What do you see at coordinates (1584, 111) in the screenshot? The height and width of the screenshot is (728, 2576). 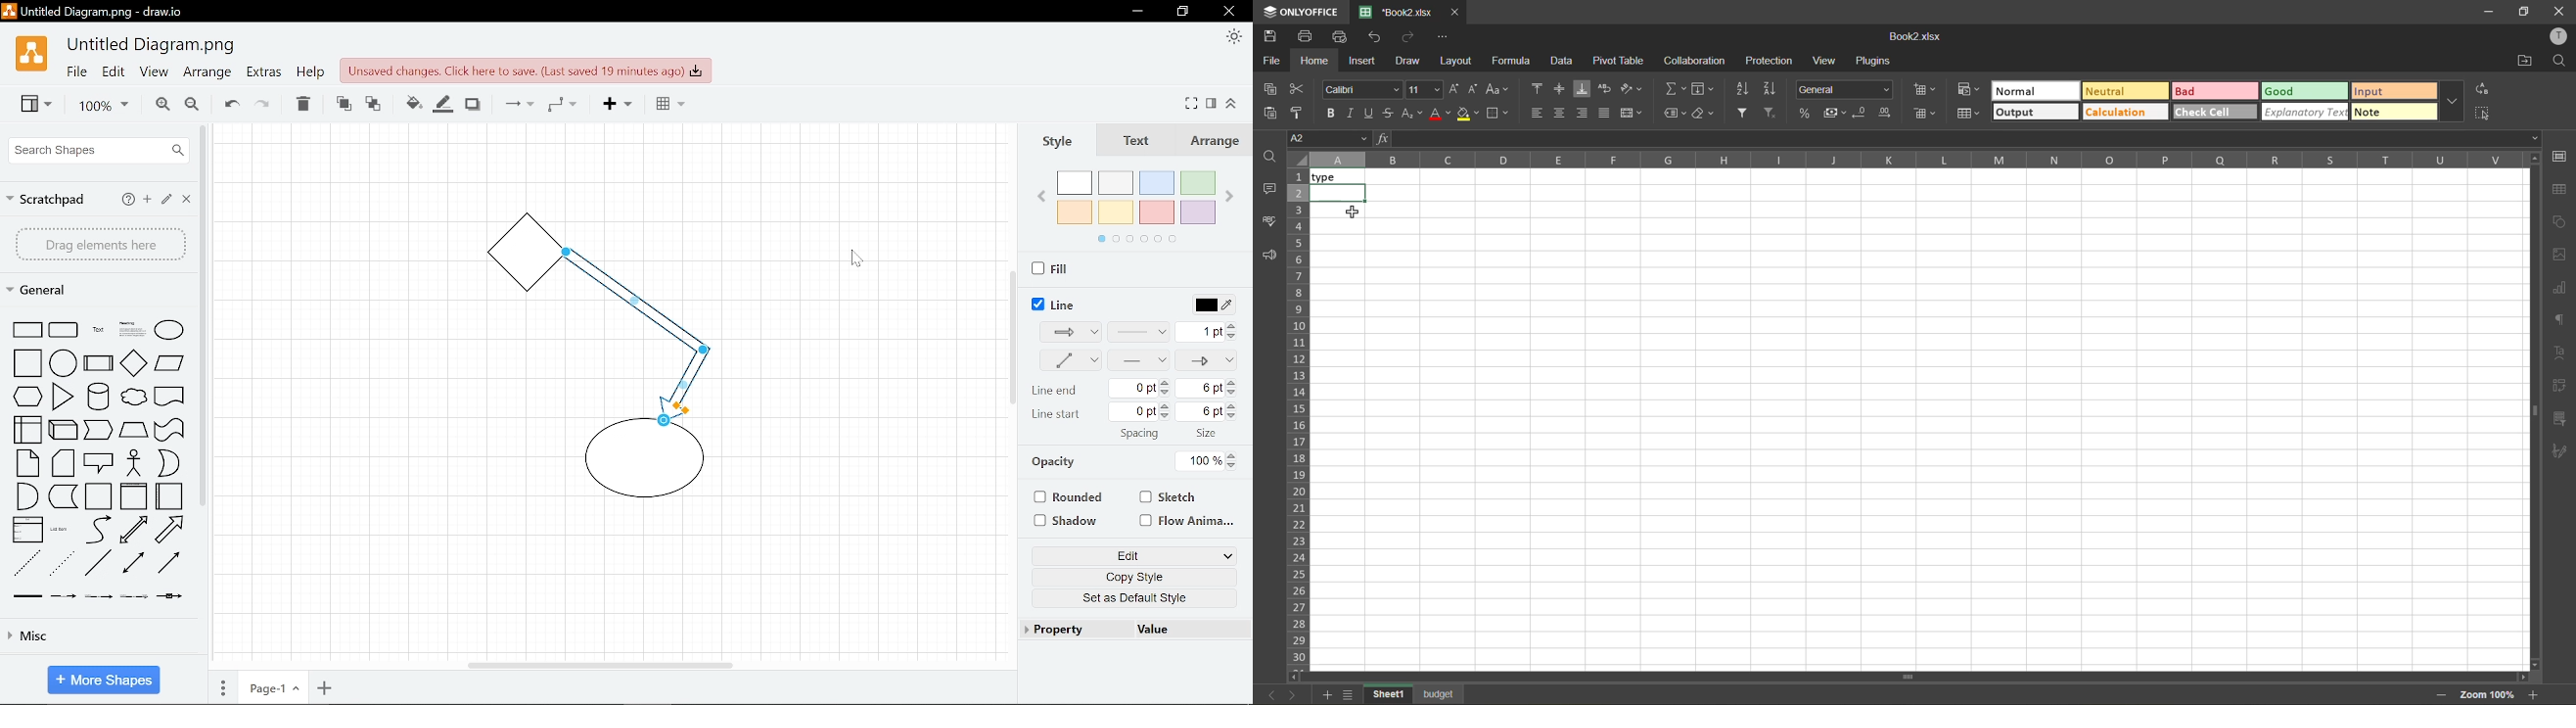 I see `align right` at bounding box center [1584, 111].